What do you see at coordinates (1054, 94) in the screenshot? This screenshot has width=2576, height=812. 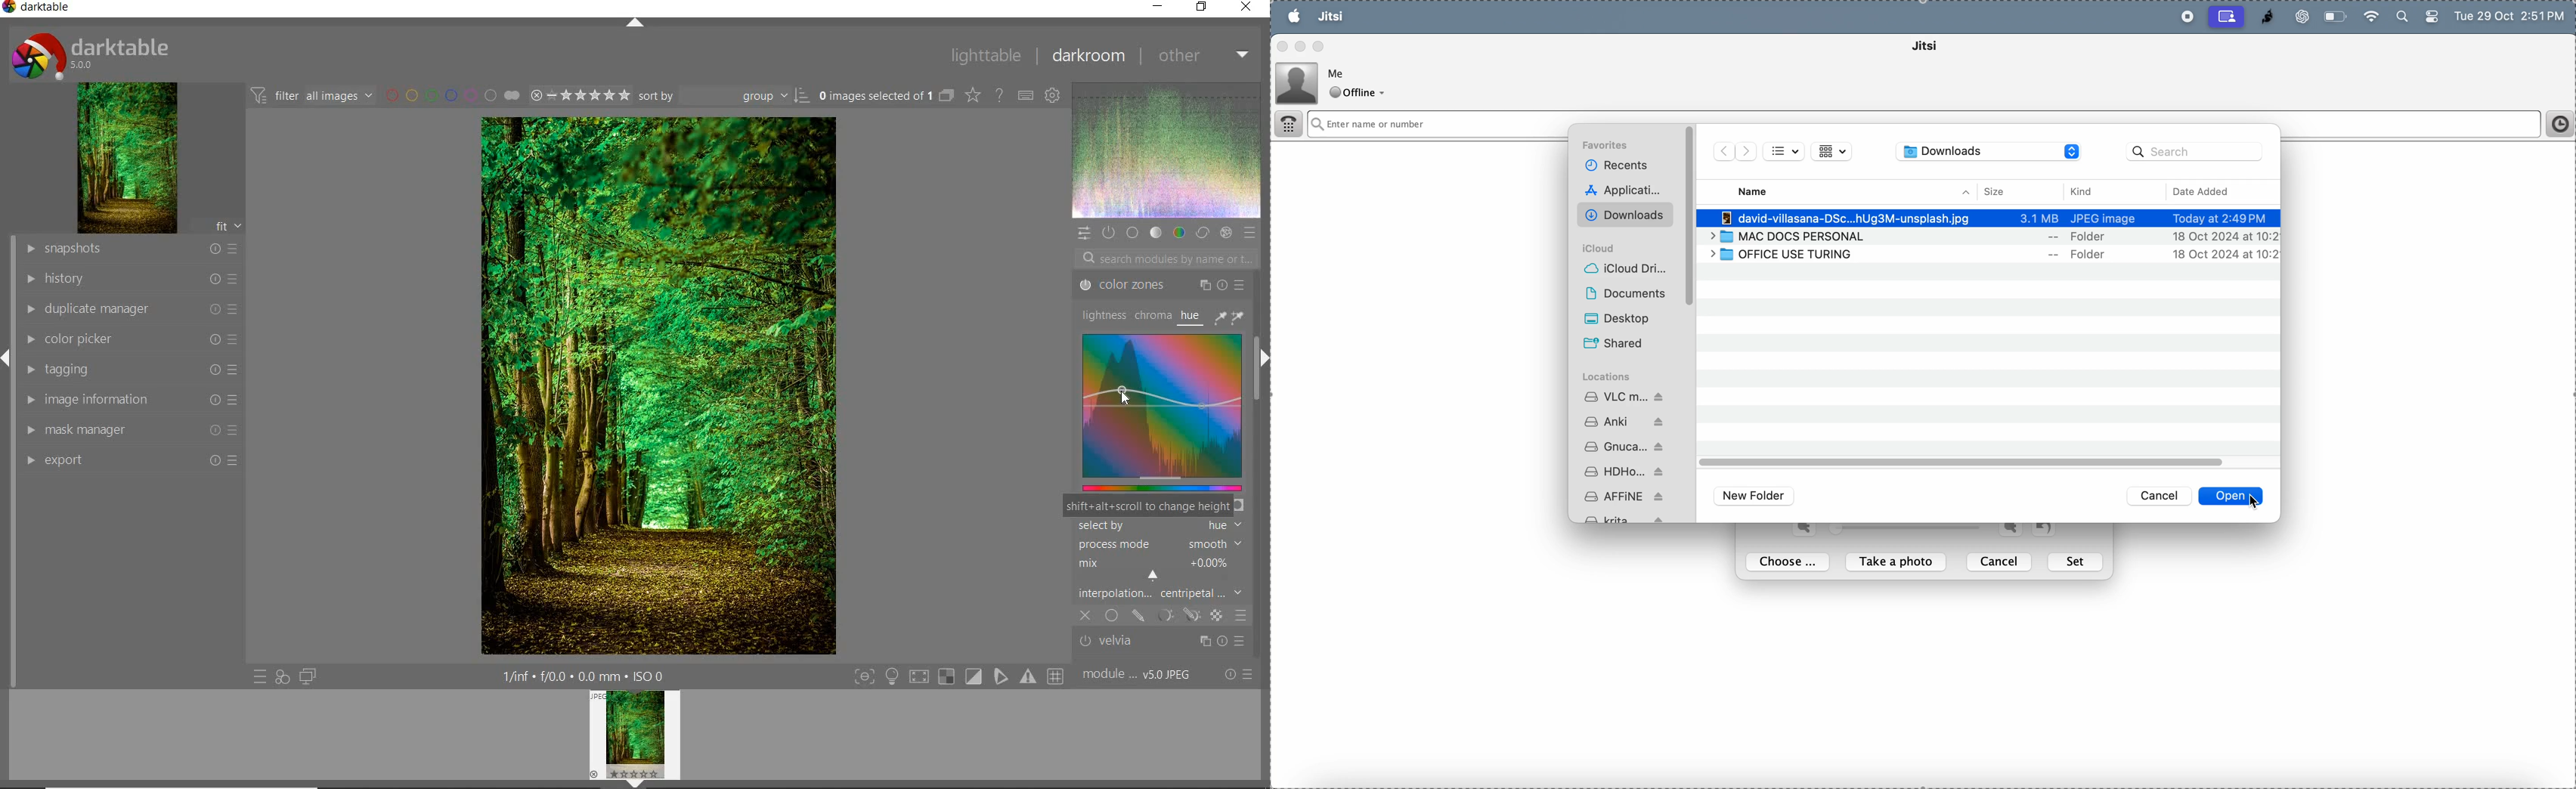 I see `SHOW GLOBAL PREFERENCE` at bounding box center [1054, 94].